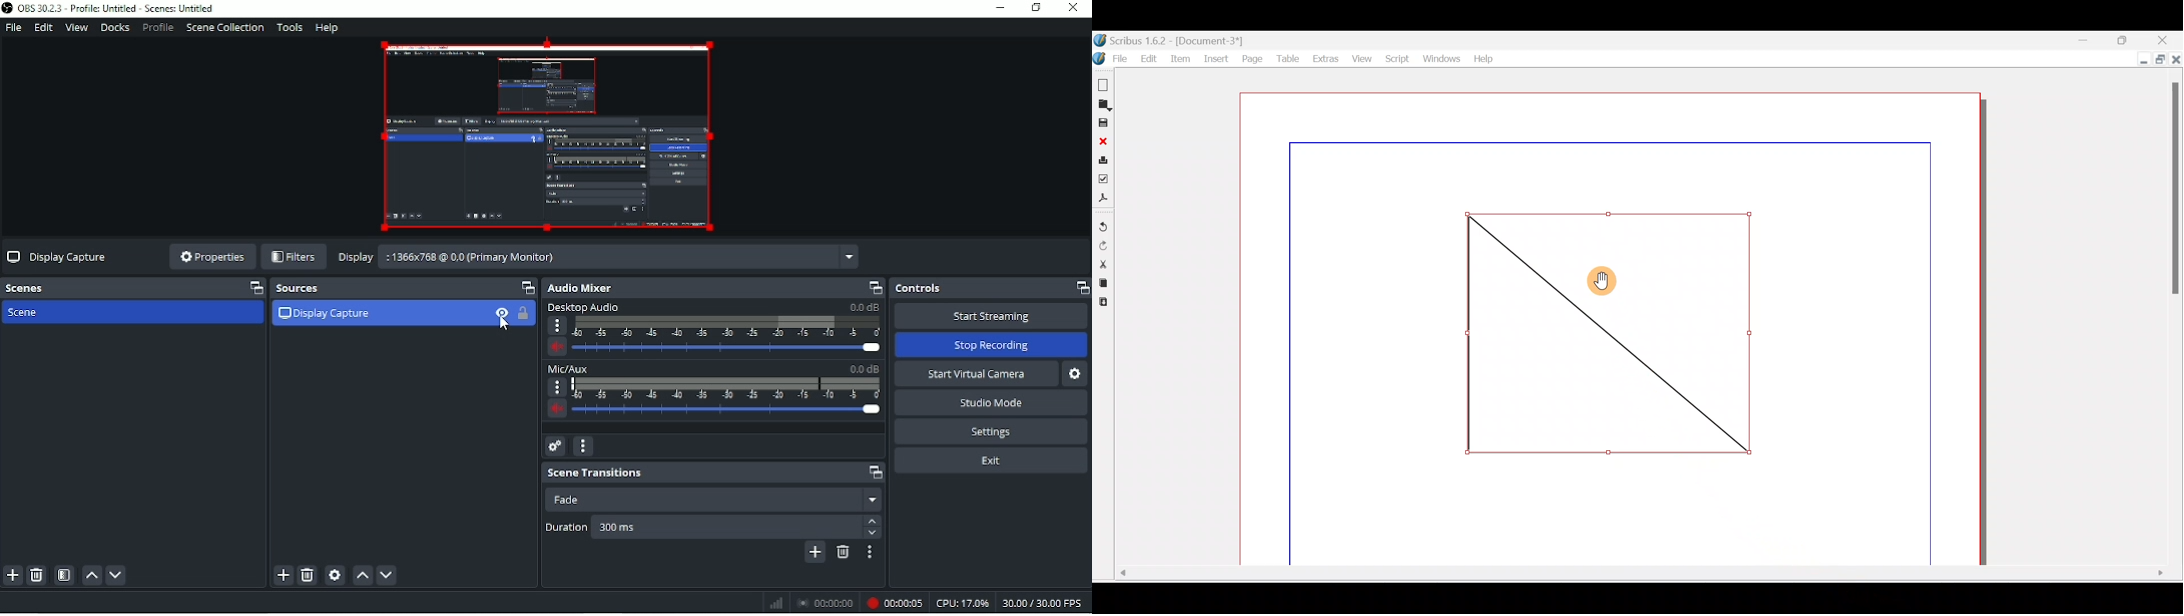 The image size is (2184, 616). What do you see at coordinates (713, 528) in the screenshot?
I see `Duration` at bounding box center [713, 528].